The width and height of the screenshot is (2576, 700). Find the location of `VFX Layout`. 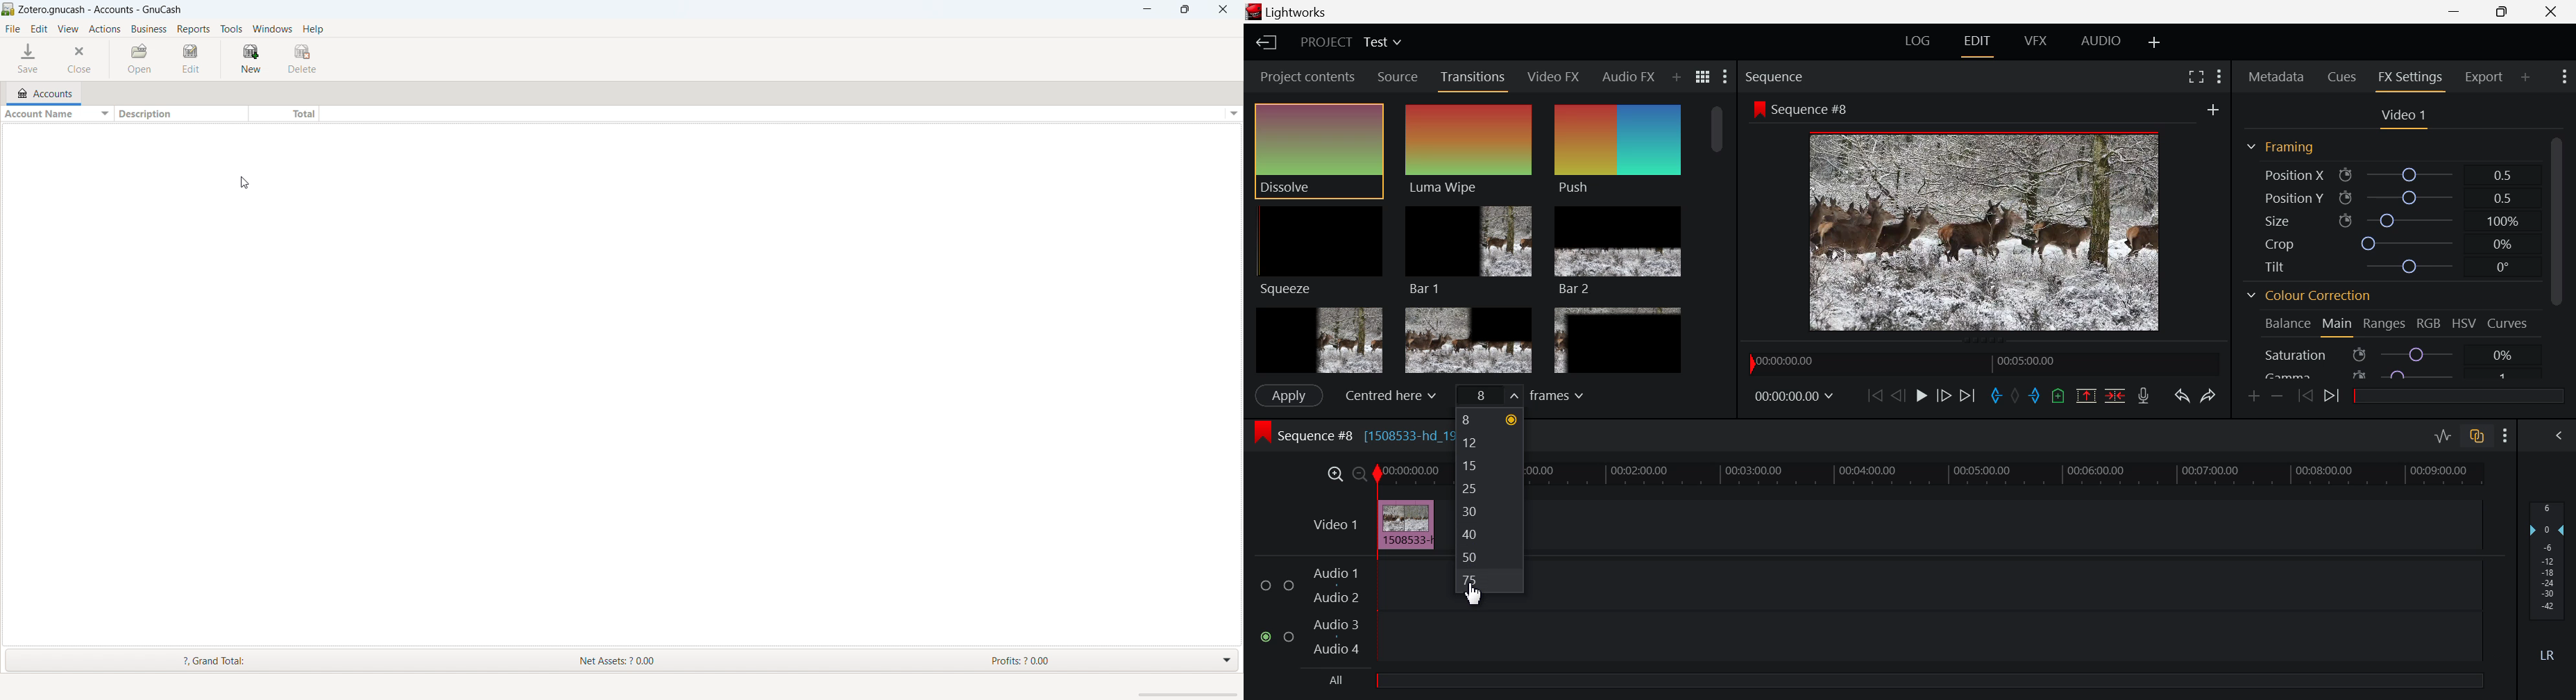

VFX Layout is located at coordinates (2036, 43).